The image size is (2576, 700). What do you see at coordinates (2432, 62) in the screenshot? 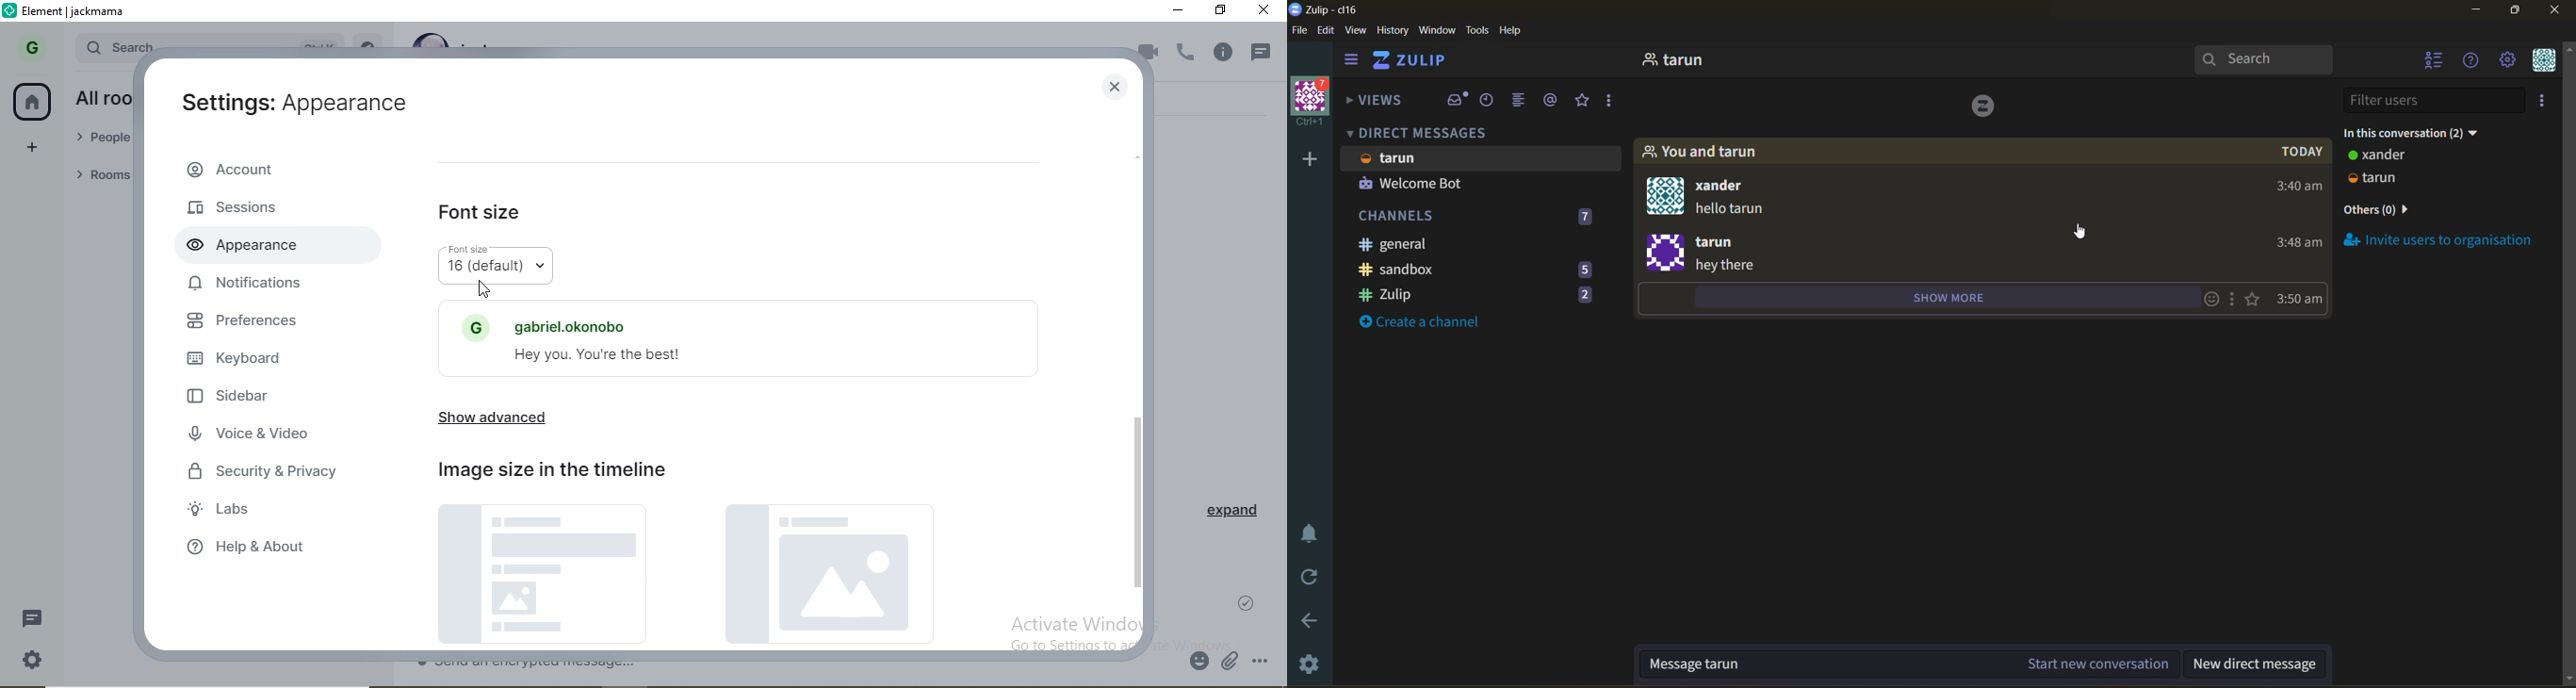
I see `hide user list` at bounding box center [2432, 62].